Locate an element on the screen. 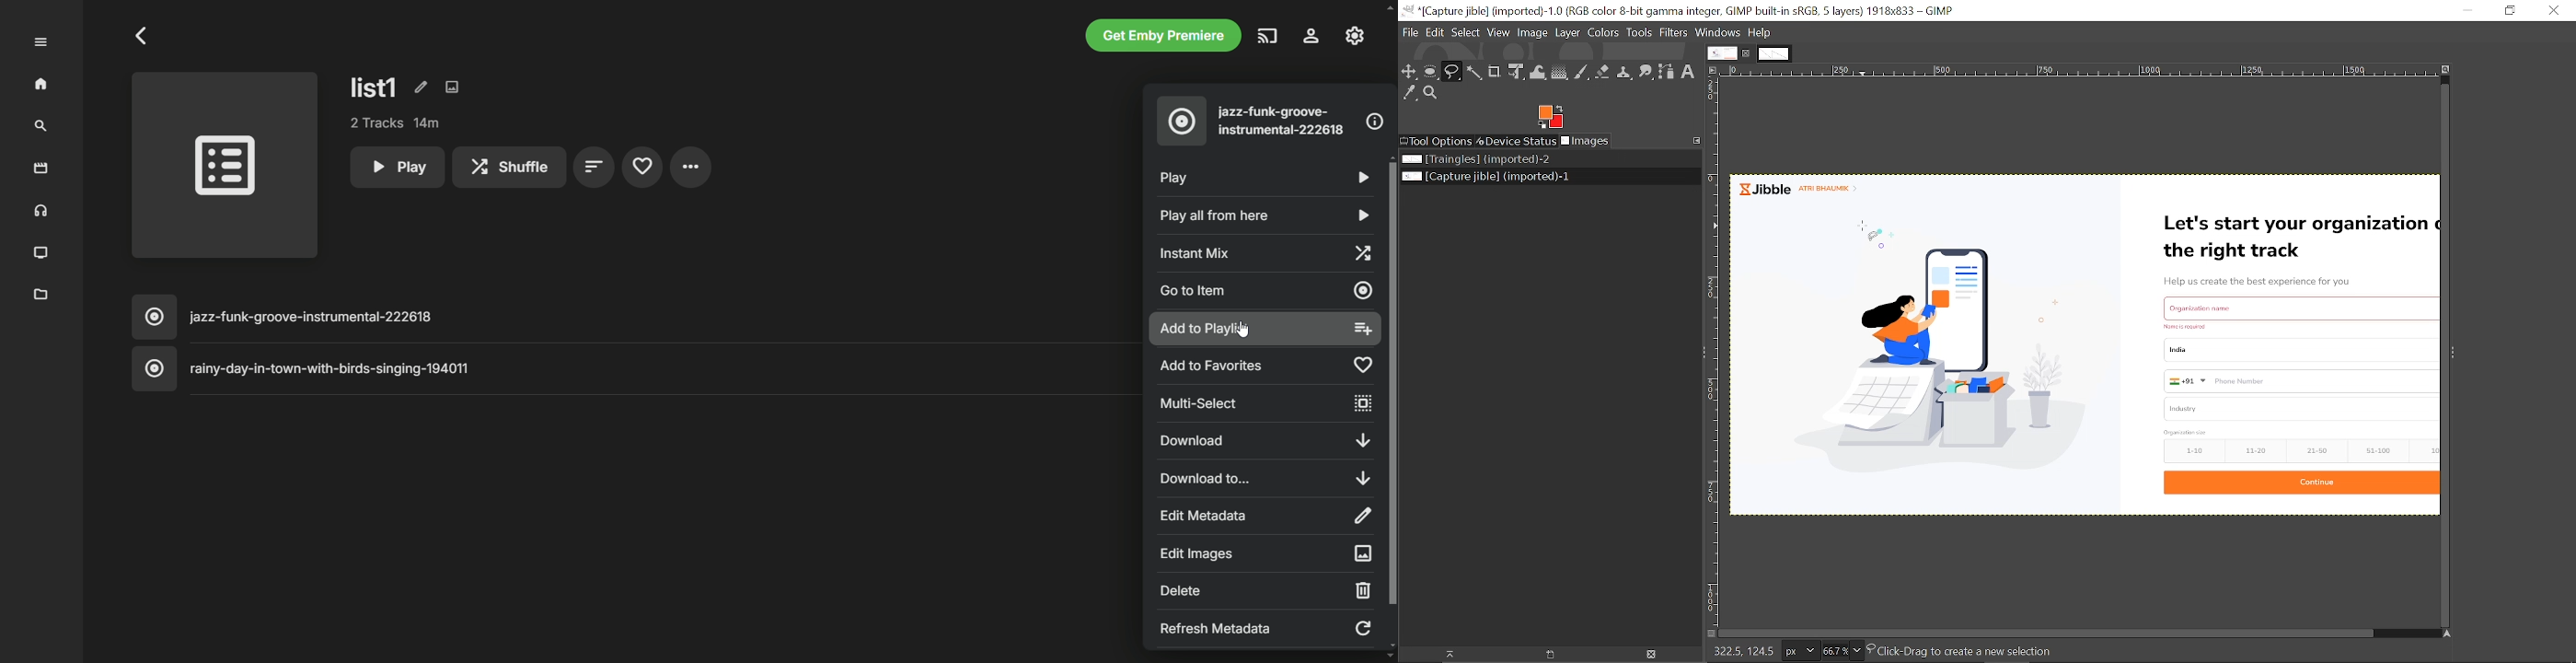 This screenshot has height=672, width=2576. Free select tool is located at coordinates (1453, 73).